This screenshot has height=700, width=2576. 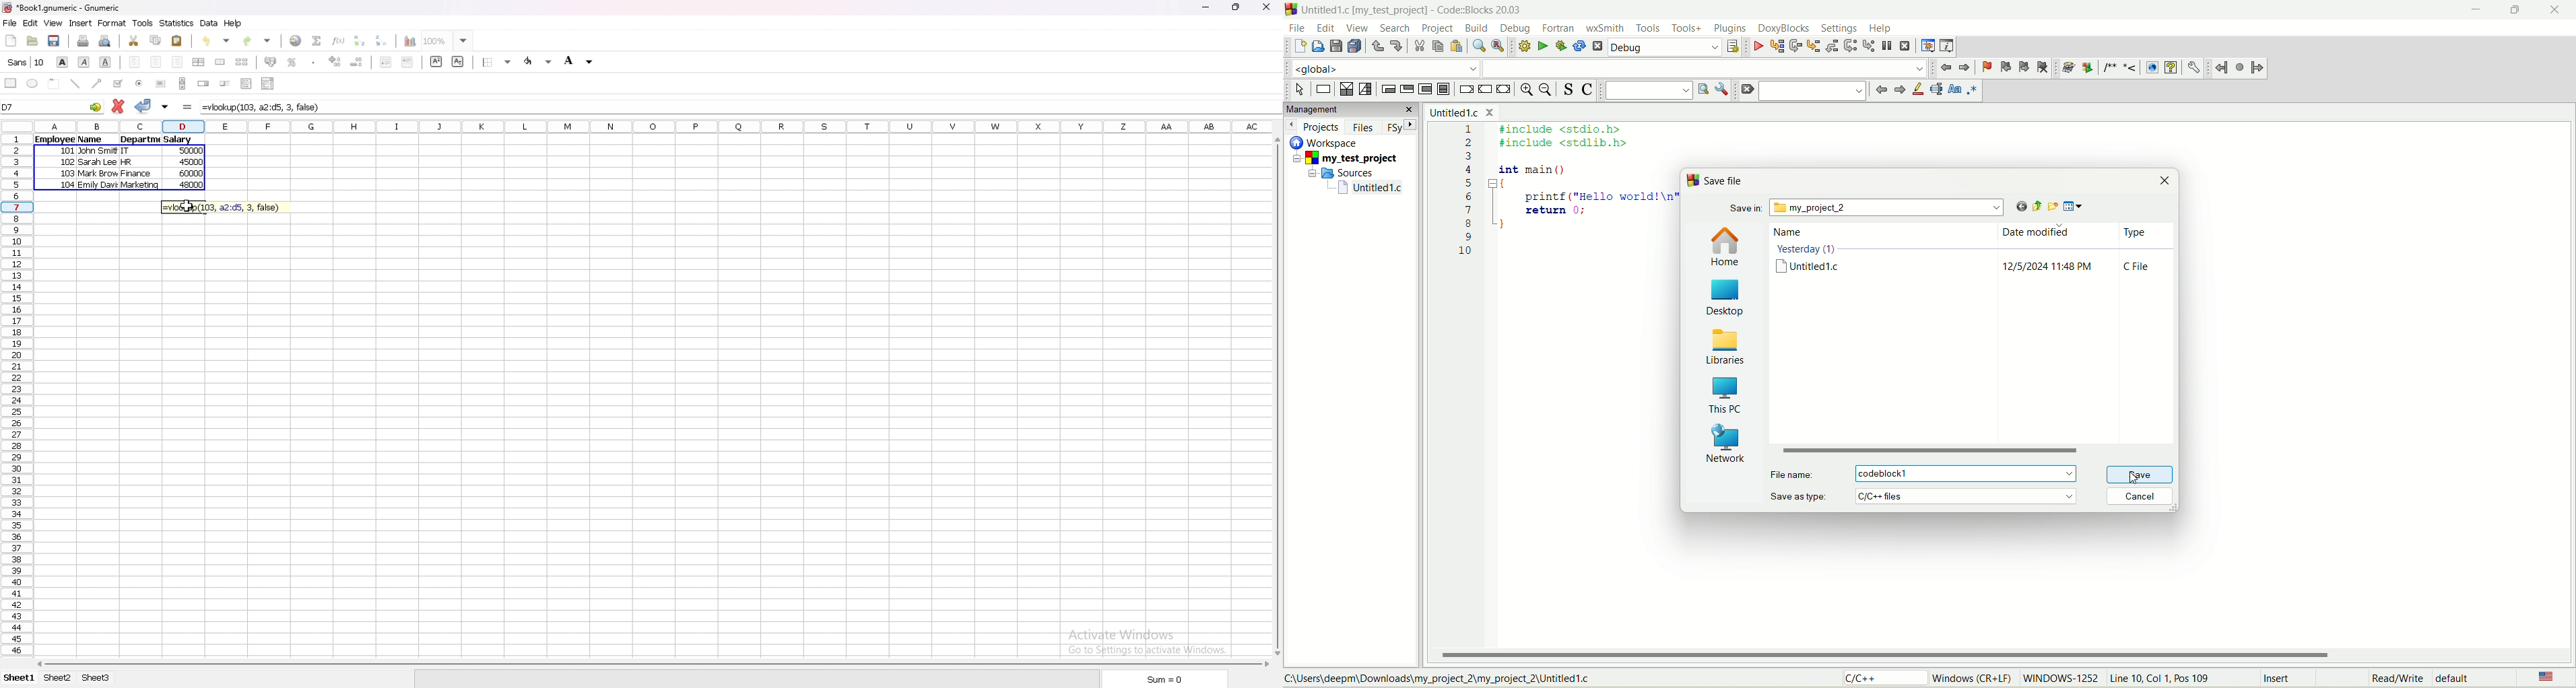 I want to click on 48000, so click(x=191, y=187).